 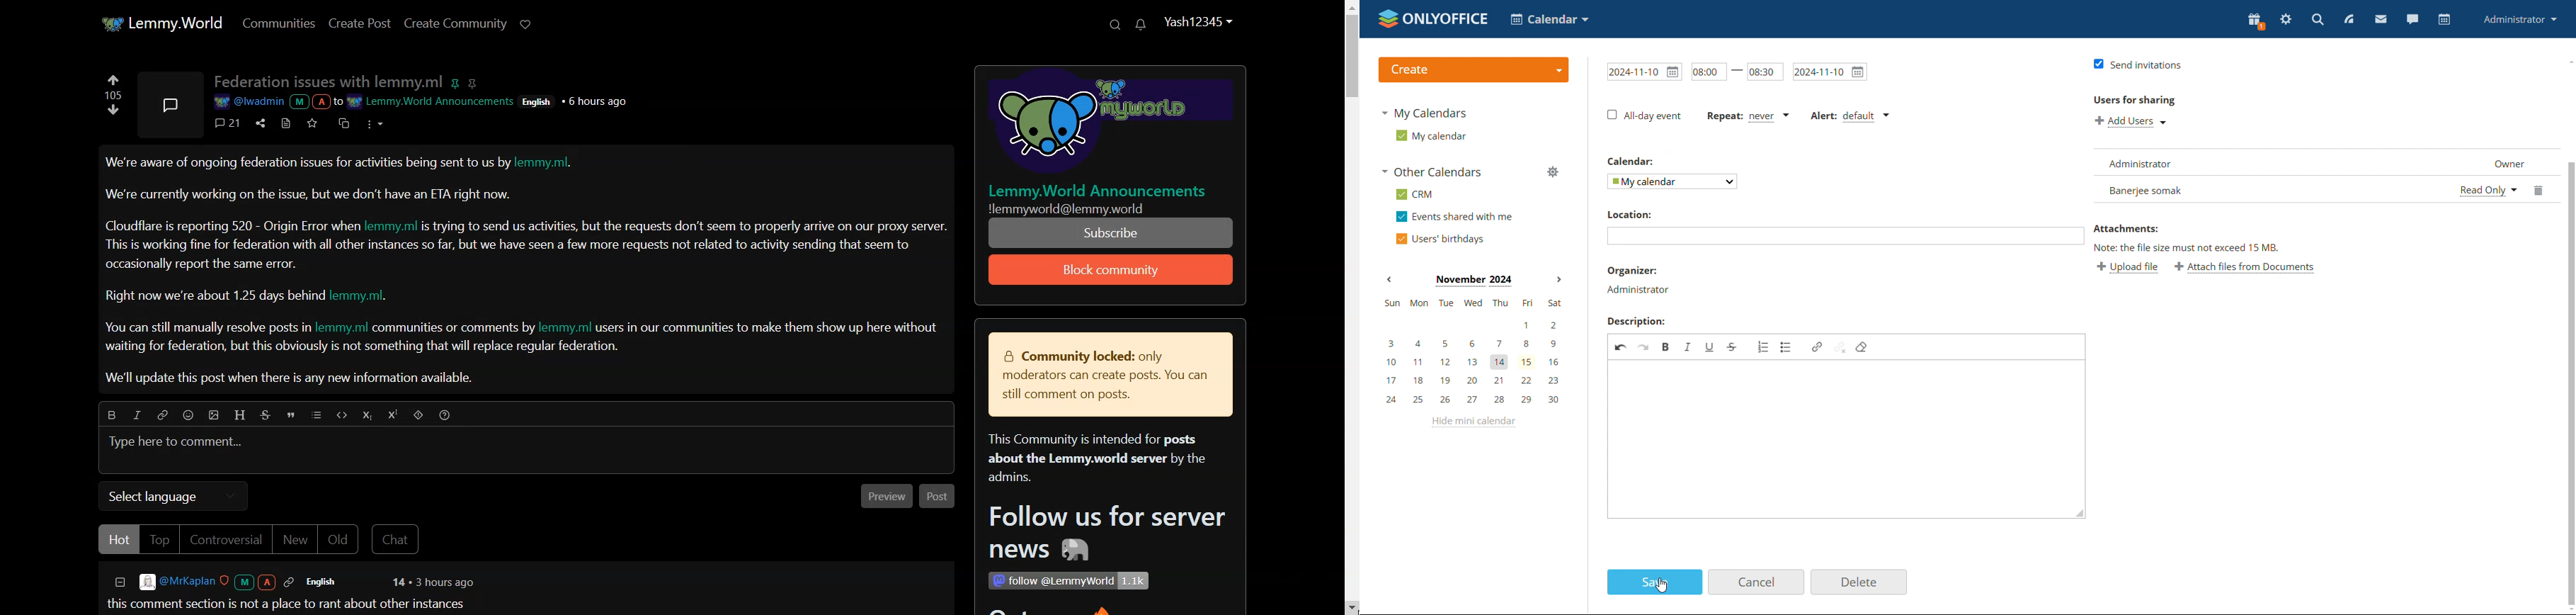 What do you see at coordinates (1109, 119) in the screenshot?
I see `Logo and hyperlink` at bounding box center [1109, 119].